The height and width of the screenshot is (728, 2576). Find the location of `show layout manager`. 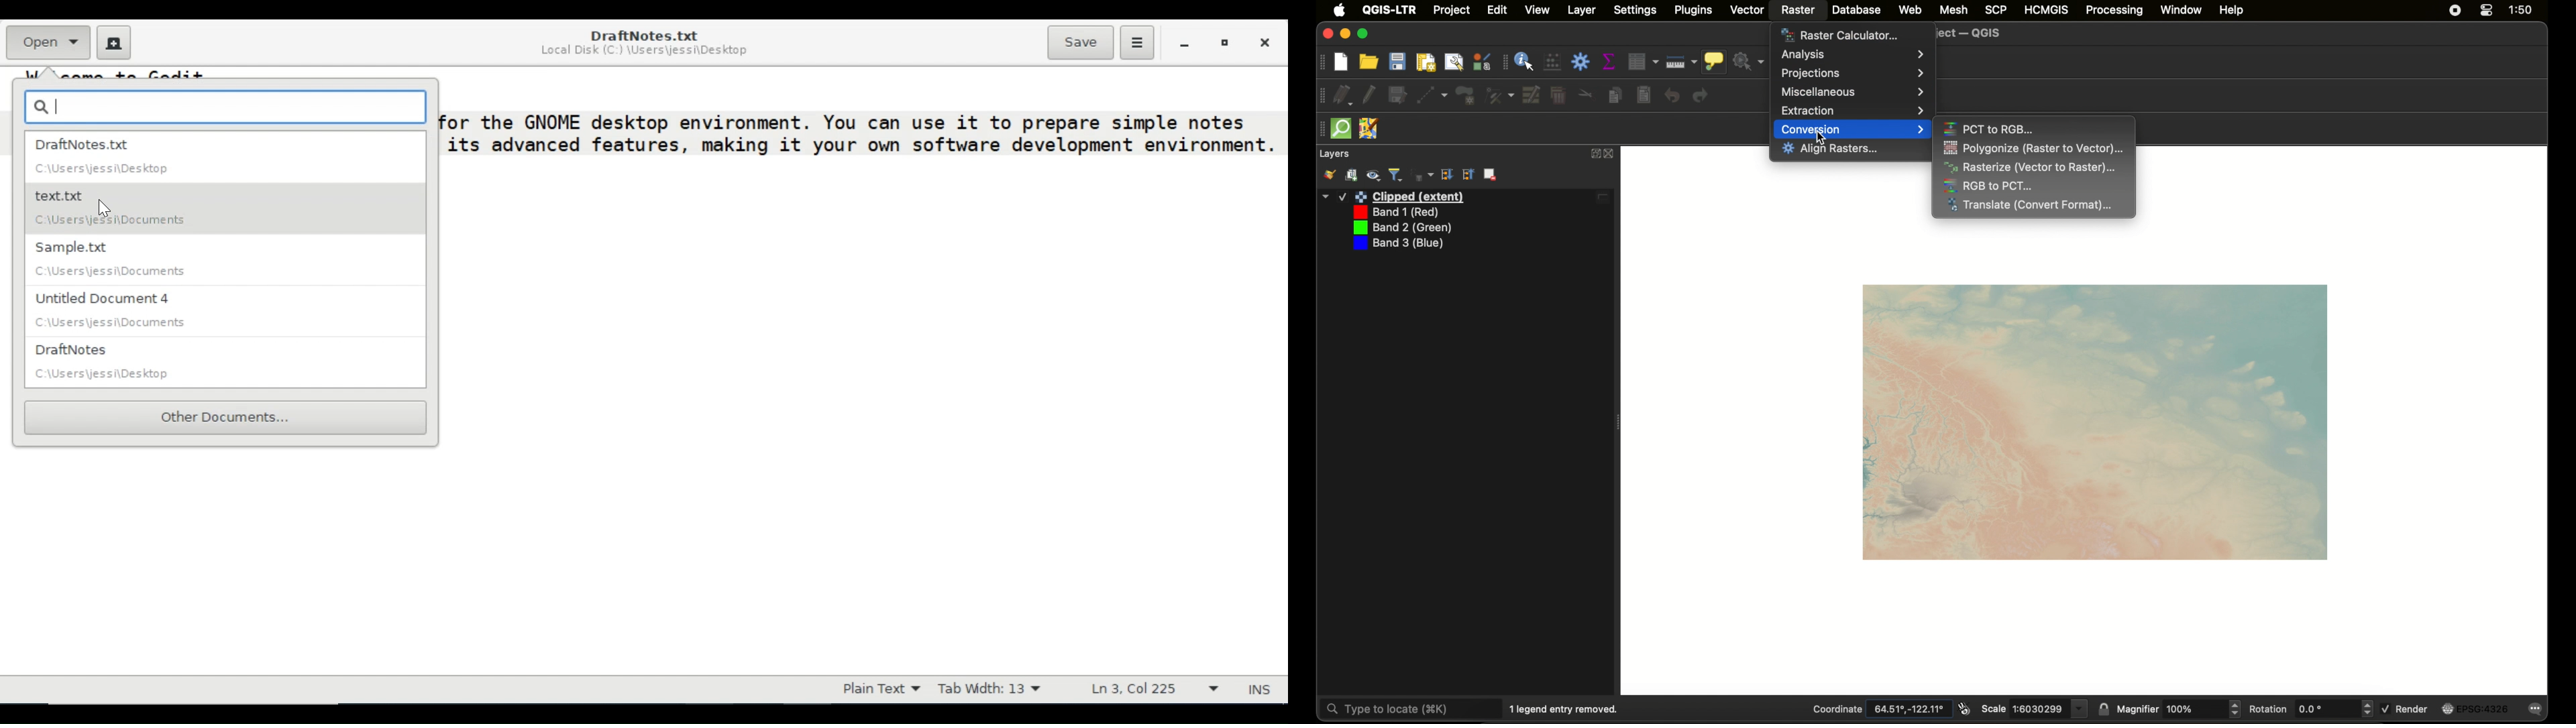

show layout manager is located at coordinates (1454, 63).